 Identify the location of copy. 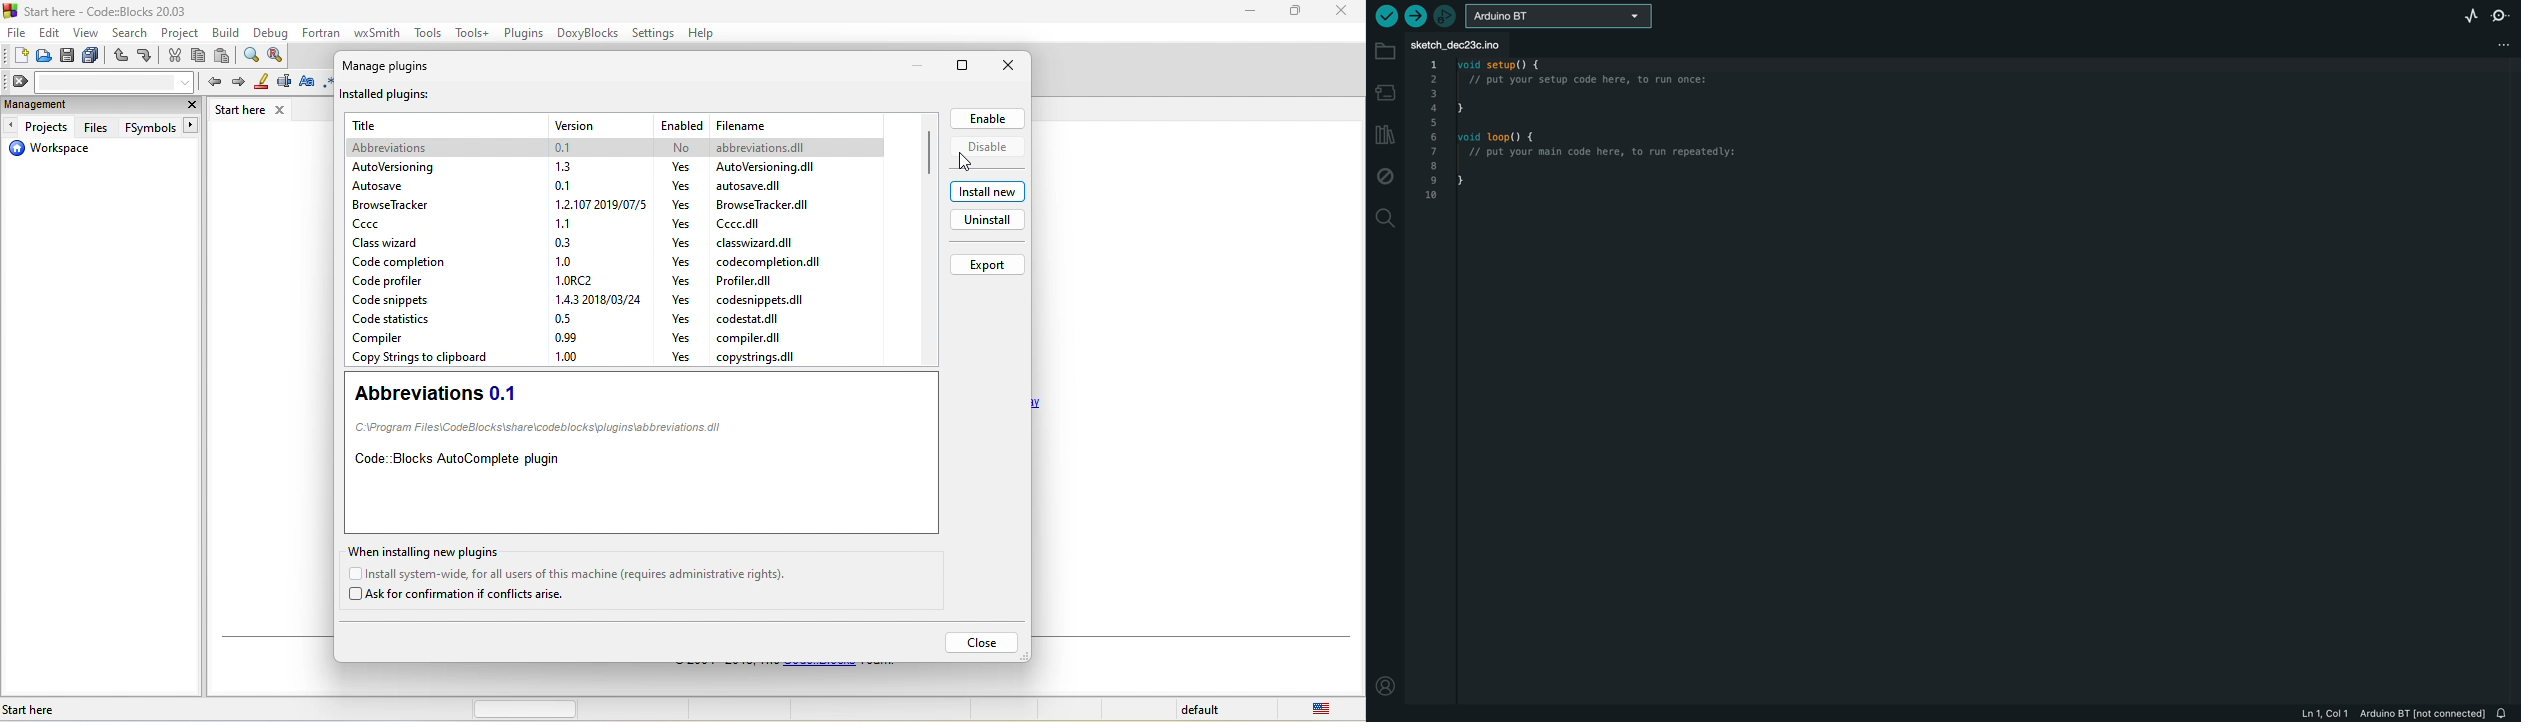
(198, 55).